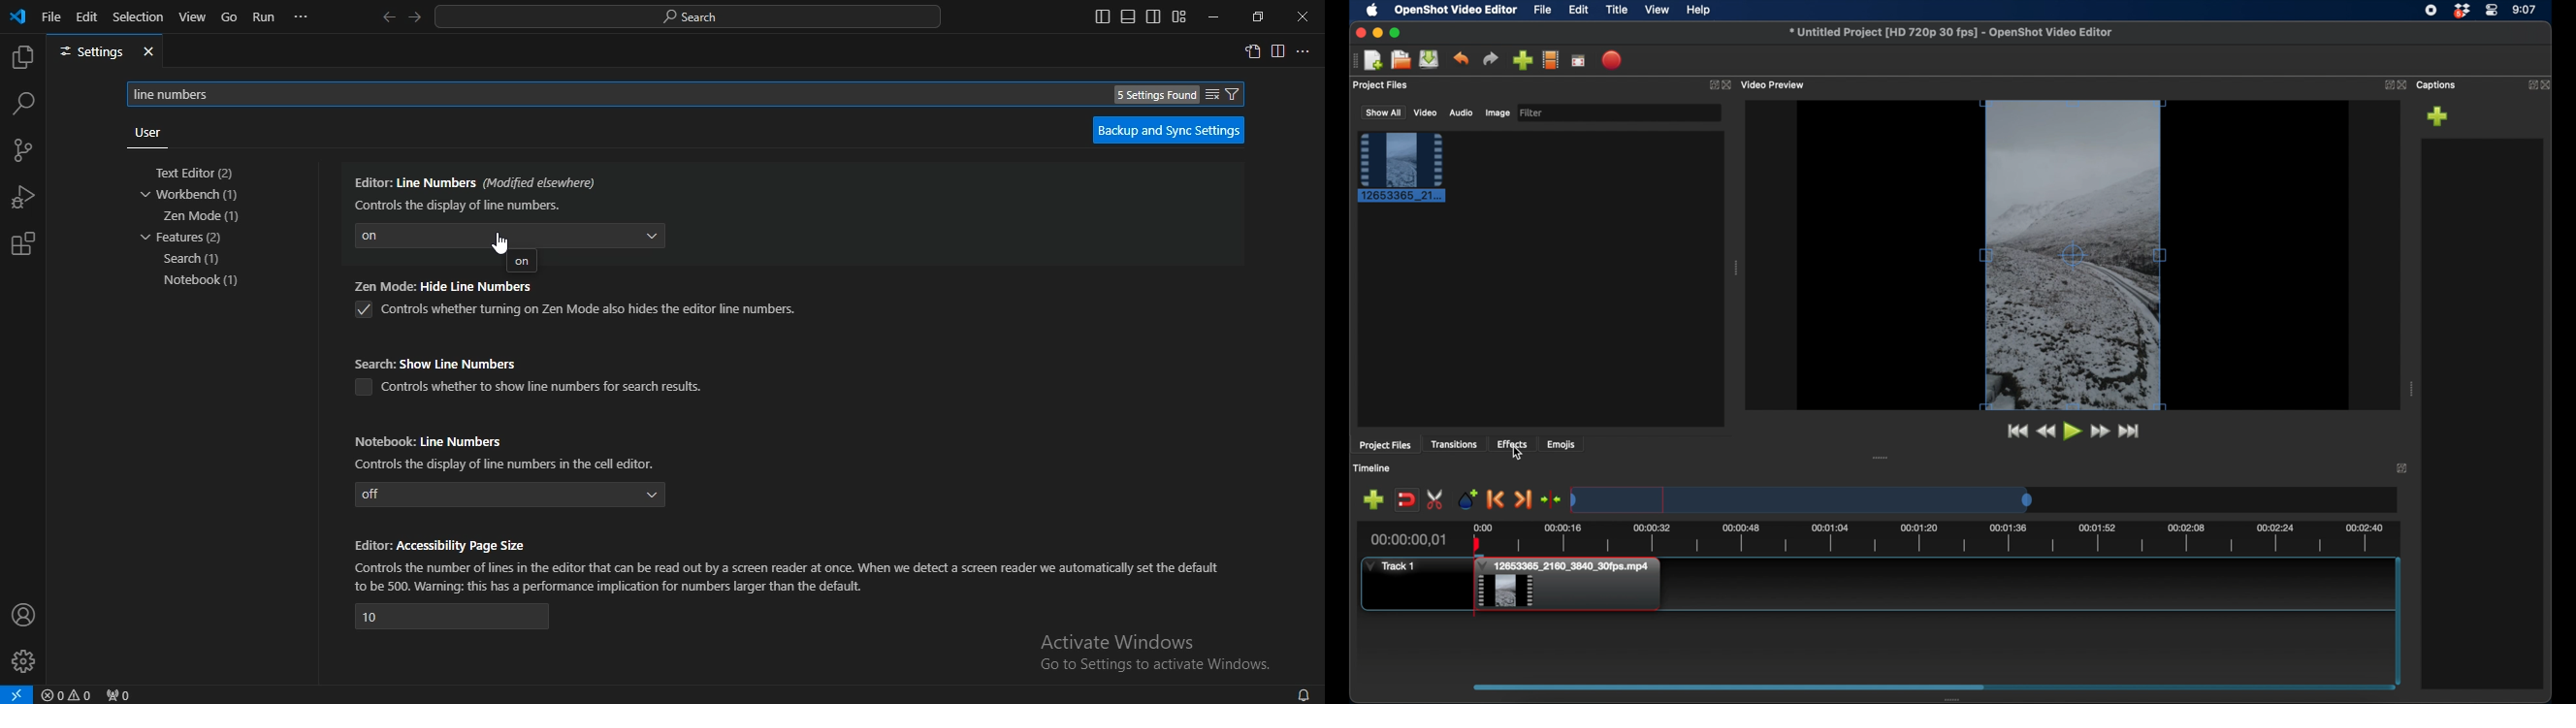 This screenshot has height=728, width=2576. Describe the element at coordinates (1359, 33) in the screenshot. I see `close` at that location.